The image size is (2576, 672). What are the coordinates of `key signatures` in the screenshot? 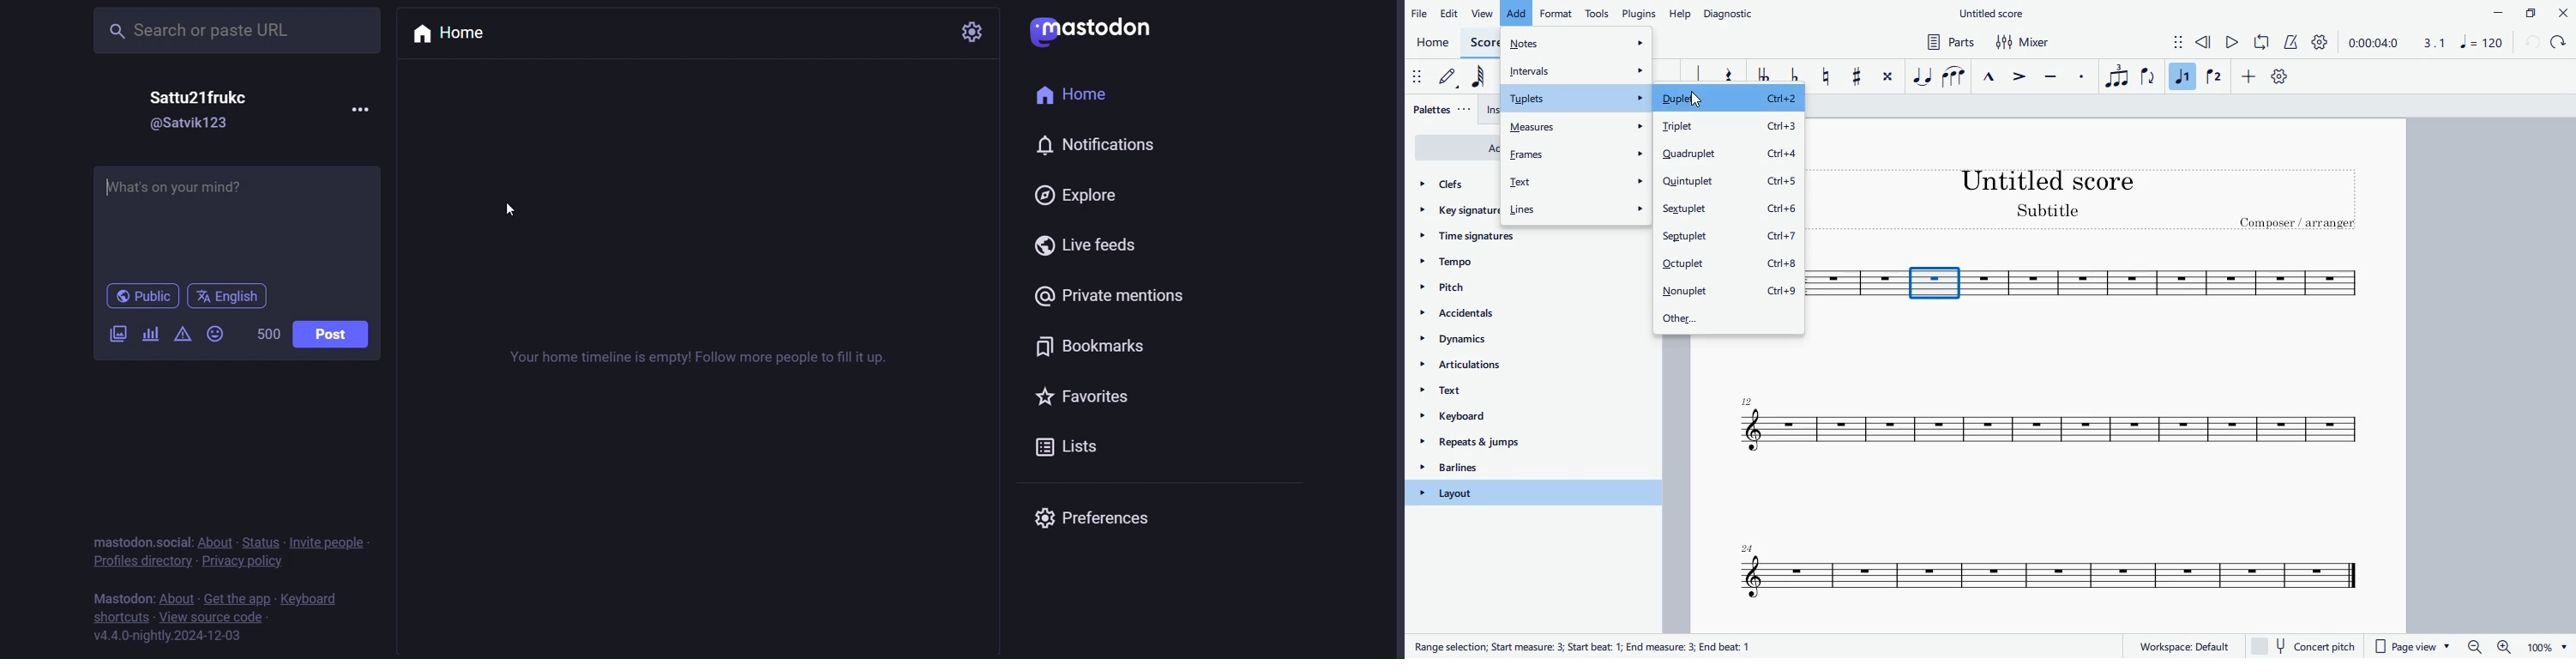 It's located at (1457, 215).